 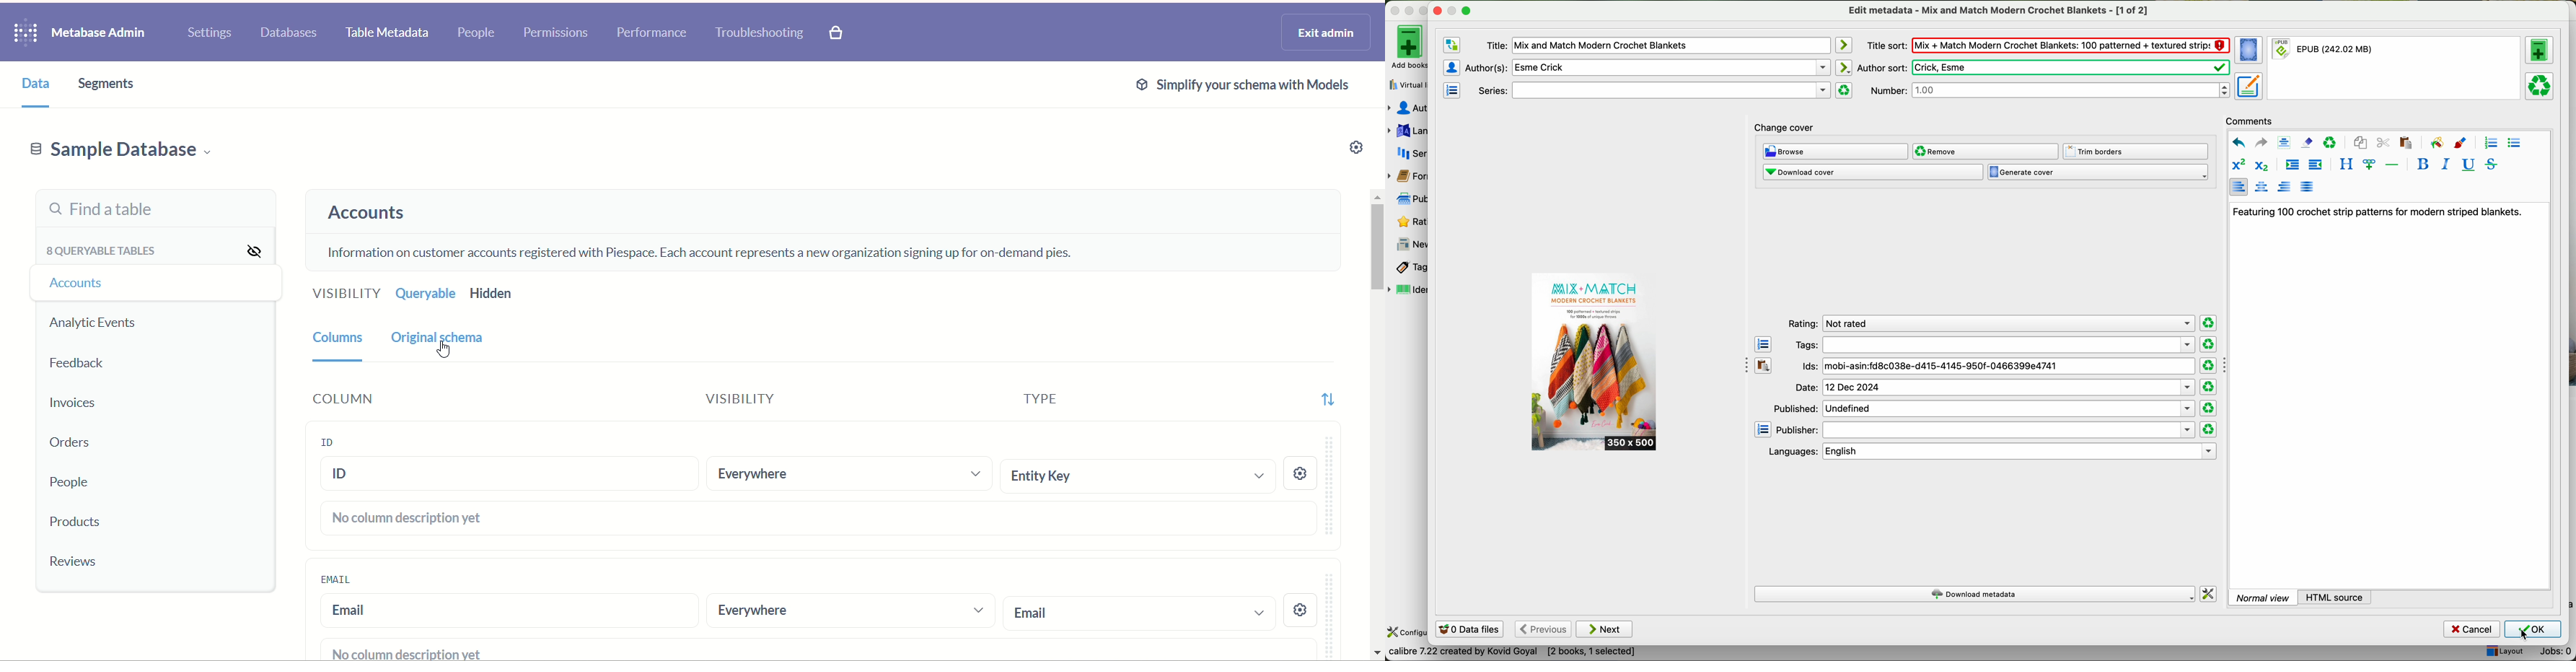 What do you see at coordinates (76, 523) in the screenshot?
I see `products` at bounding box center [76, 523].